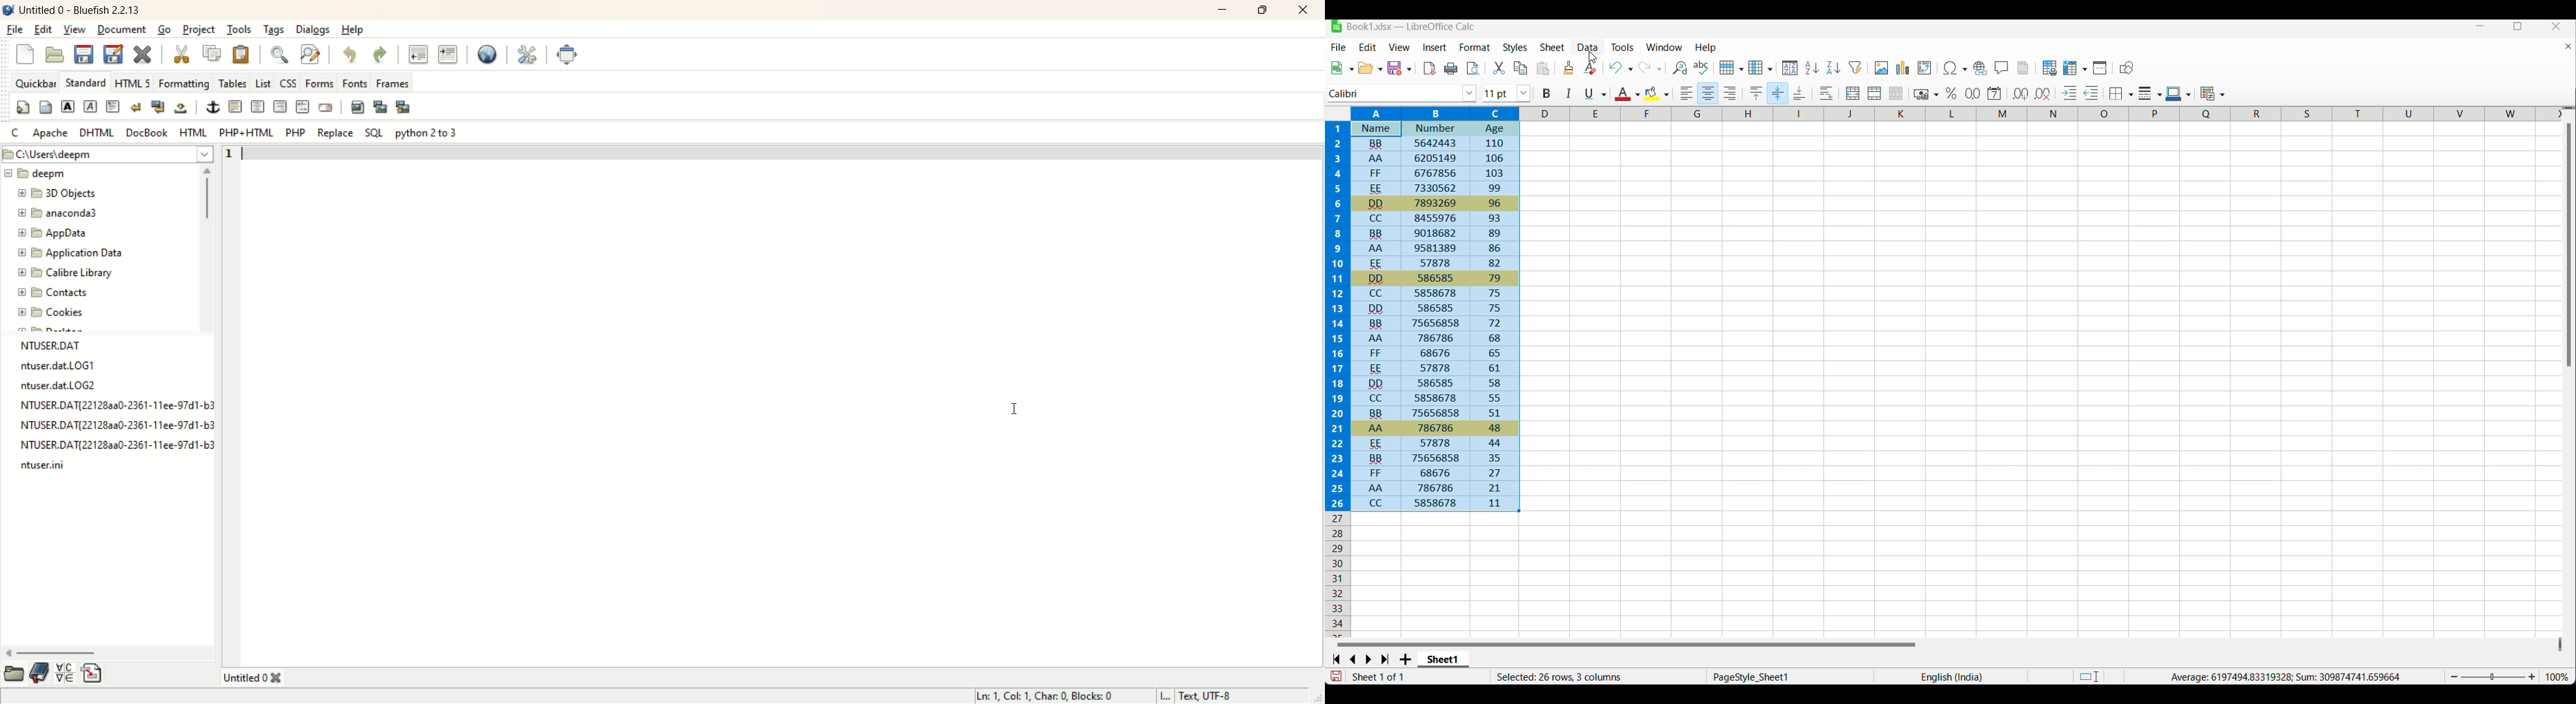 The width and height of the screenshot is (2576, 728). Describe the element at coordinates (424, 134) in the screenshot. I see `python 2 to 3` at that location.